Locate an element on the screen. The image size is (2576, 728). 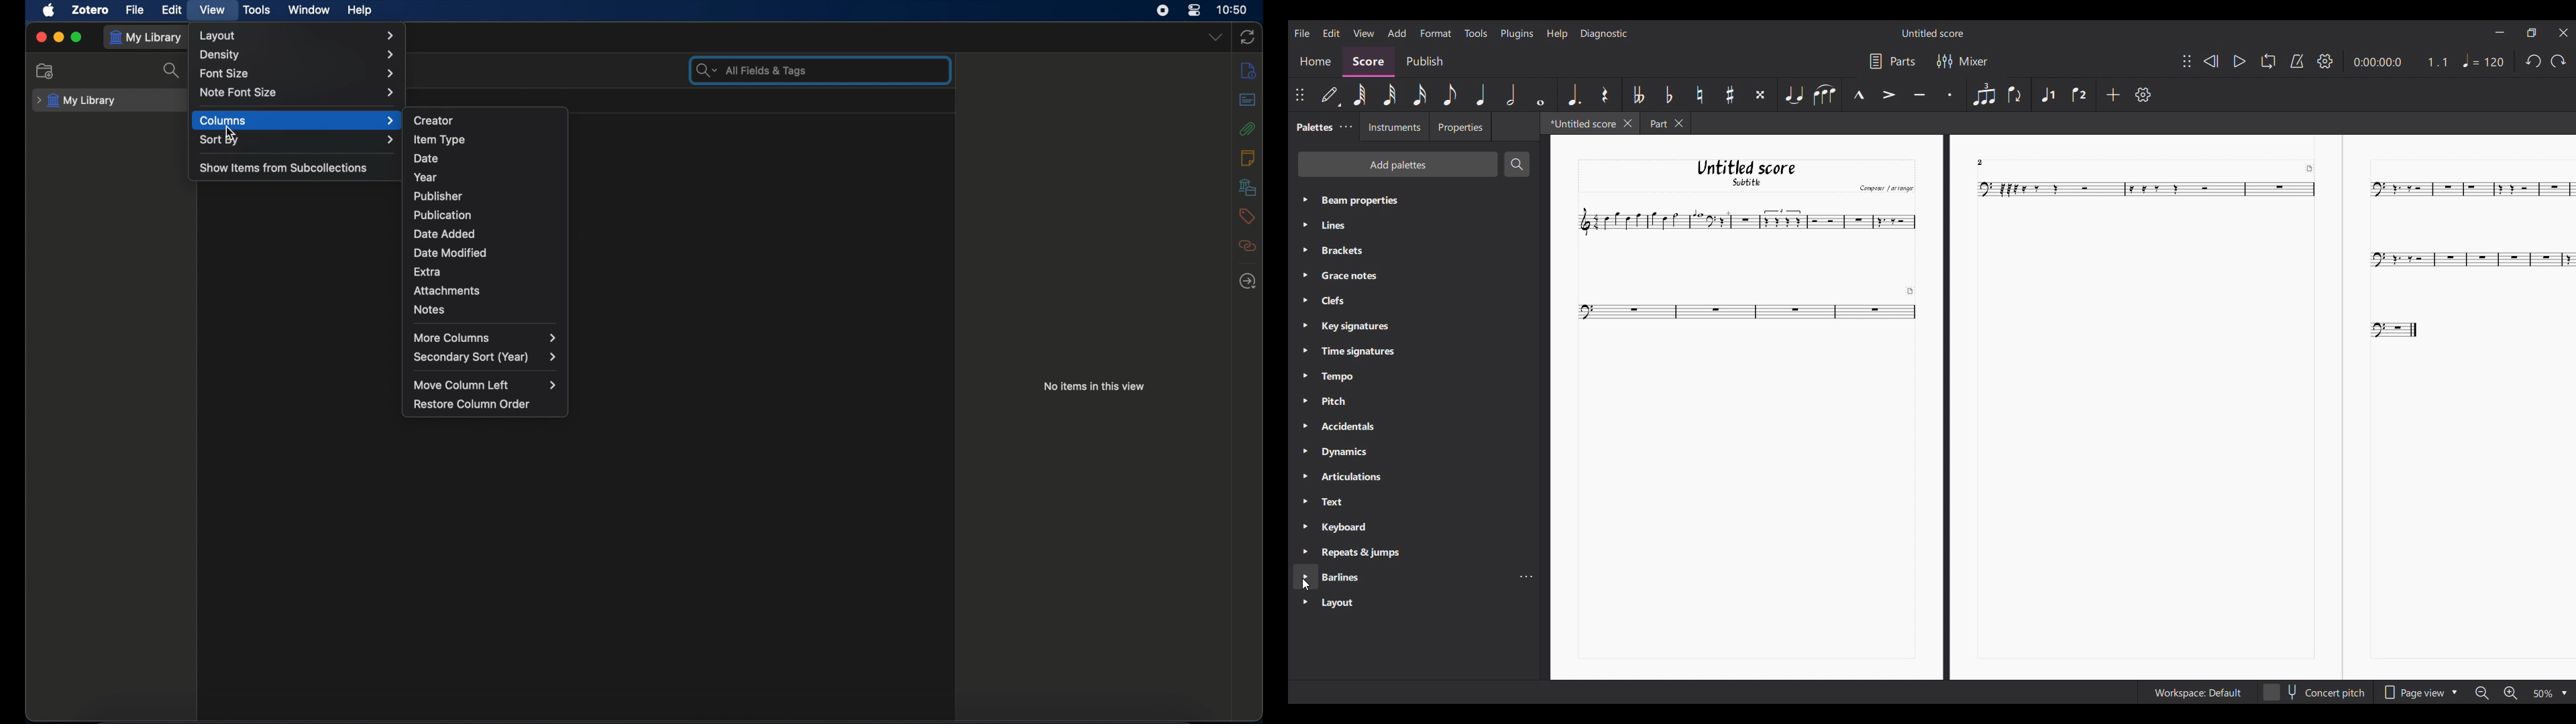
Accent is located at coordinates (1890, 95).